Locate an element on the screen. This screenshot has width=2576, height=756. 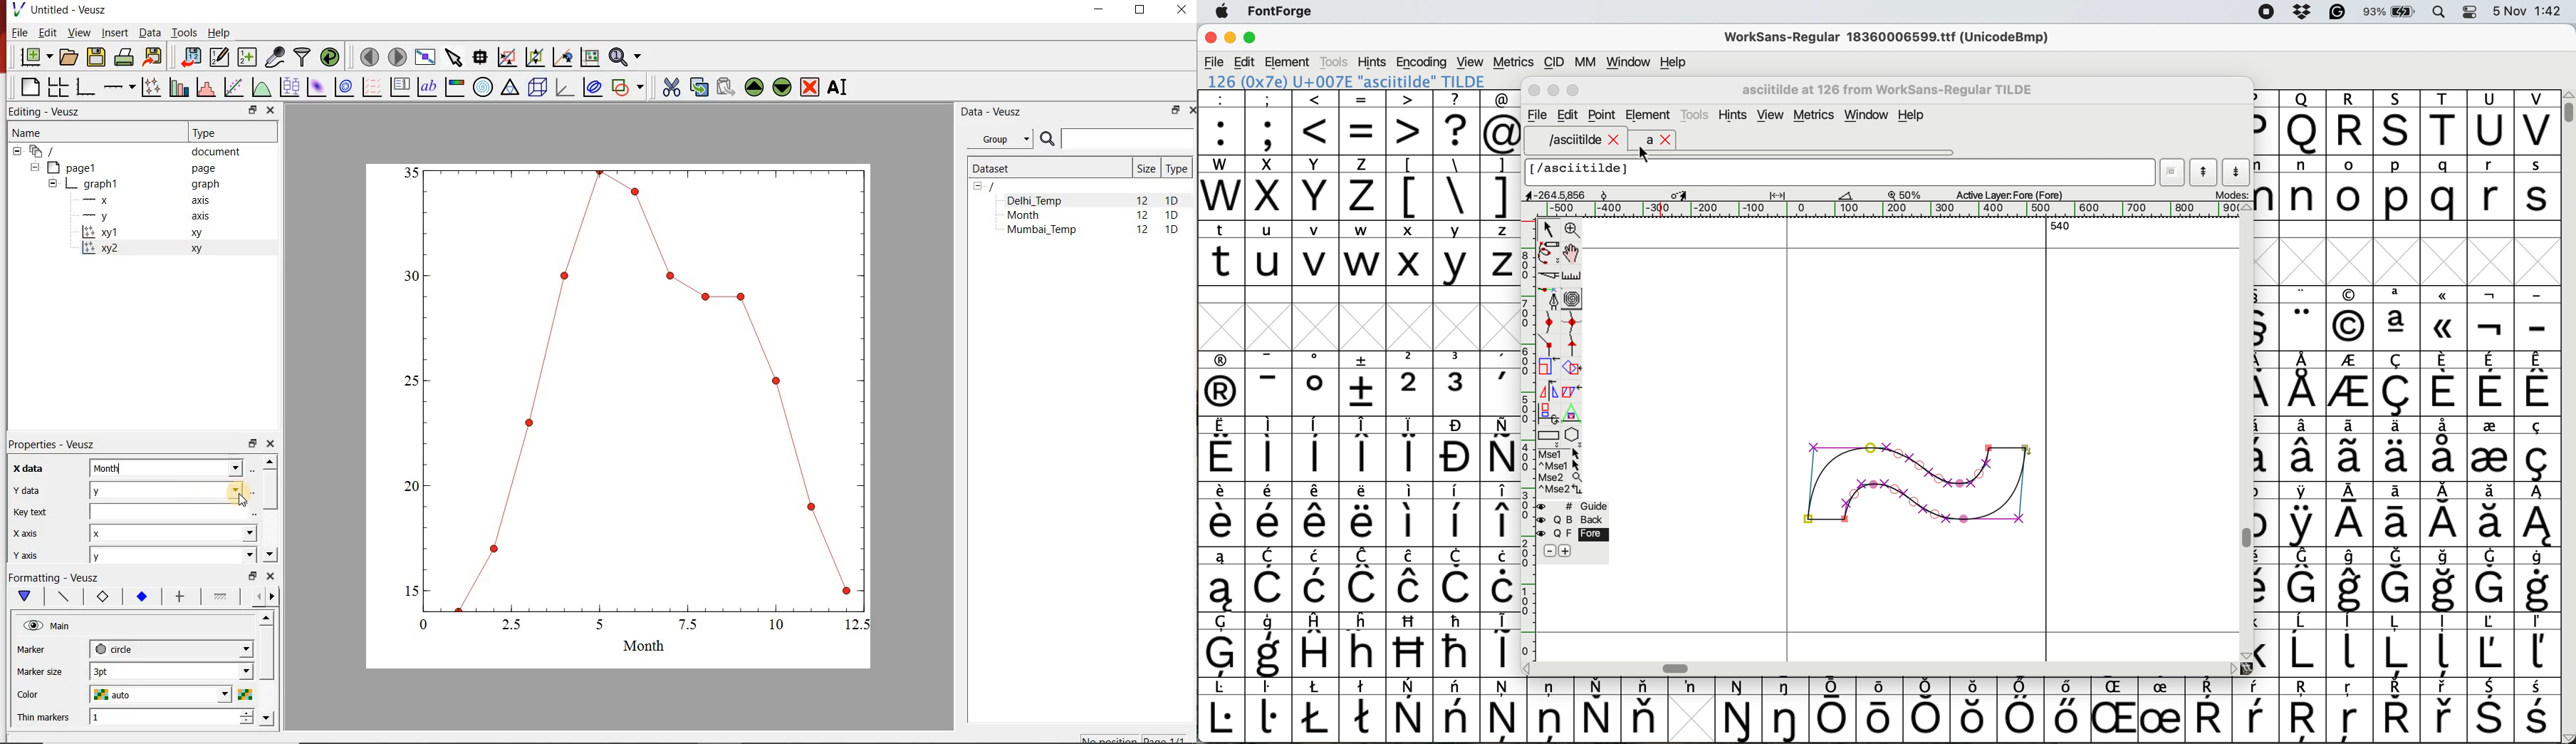
- is located at coordinates (2538, 319).